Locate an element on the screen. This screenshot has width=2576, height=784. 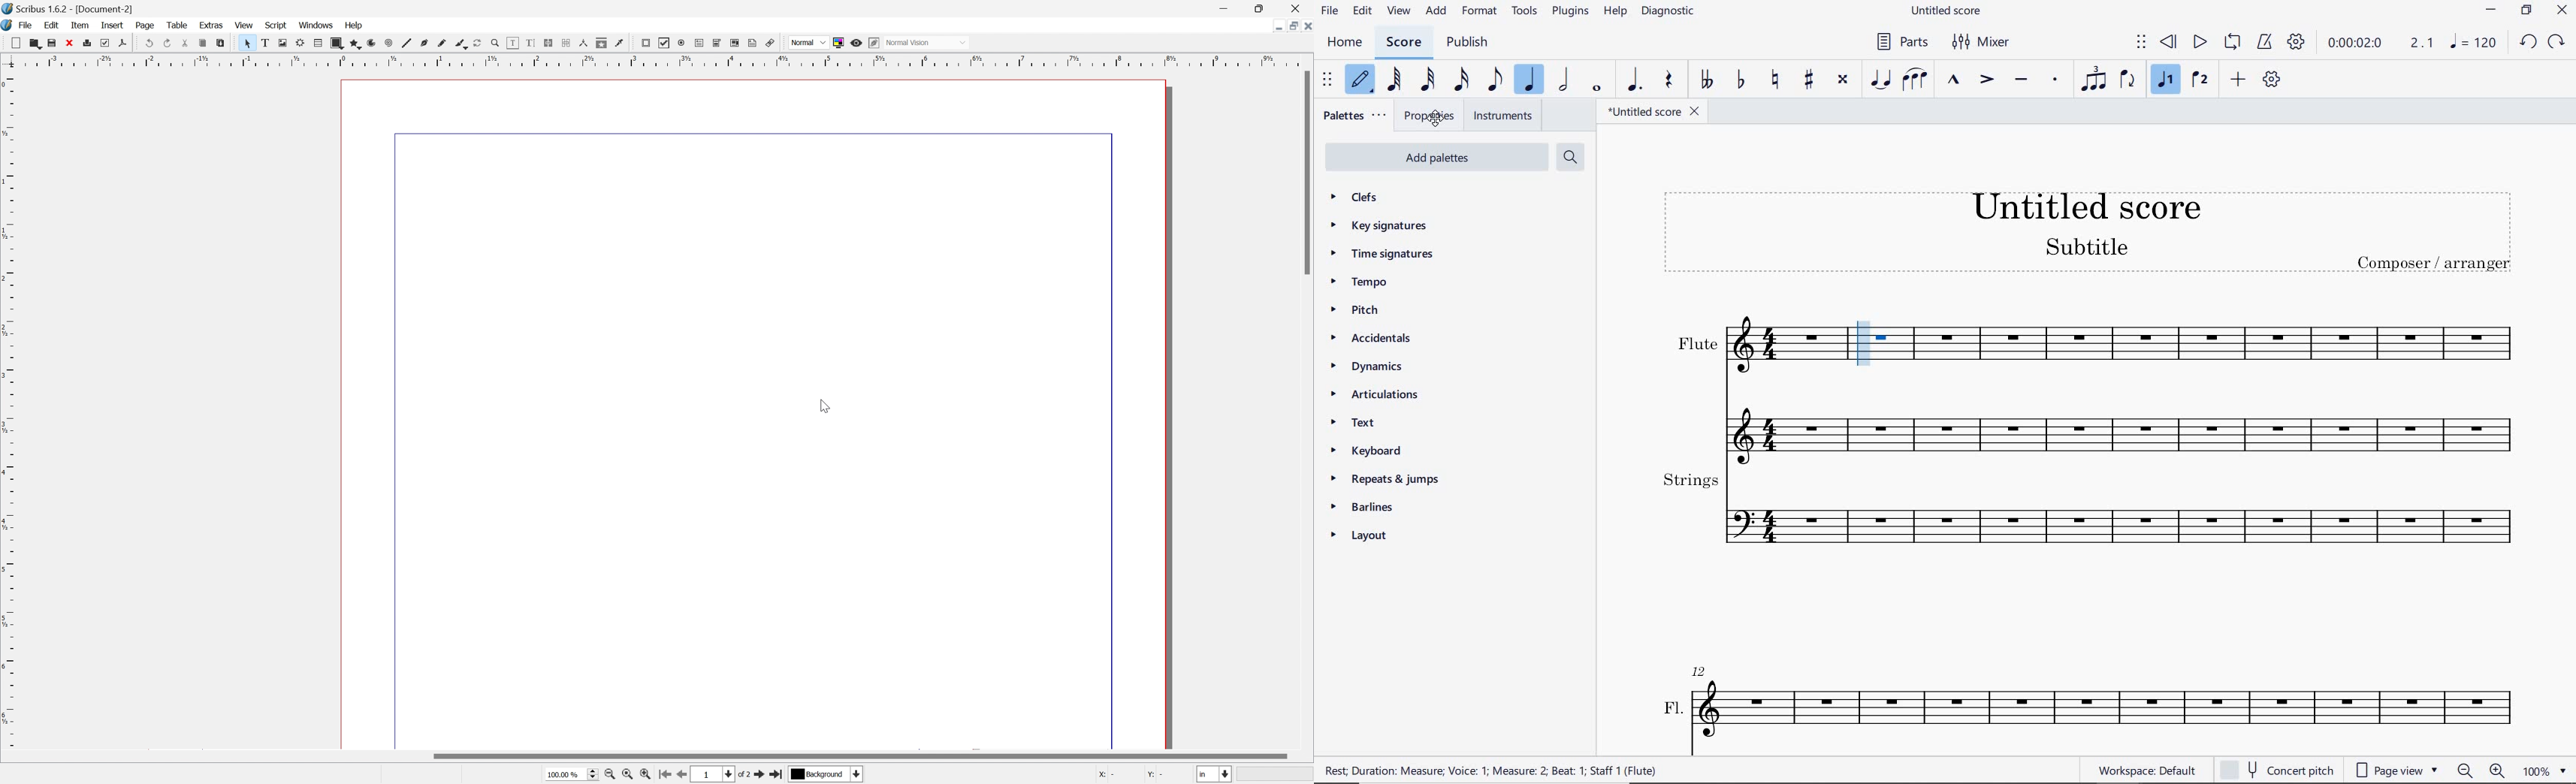
Image frame is located at coordinates (282, 43).